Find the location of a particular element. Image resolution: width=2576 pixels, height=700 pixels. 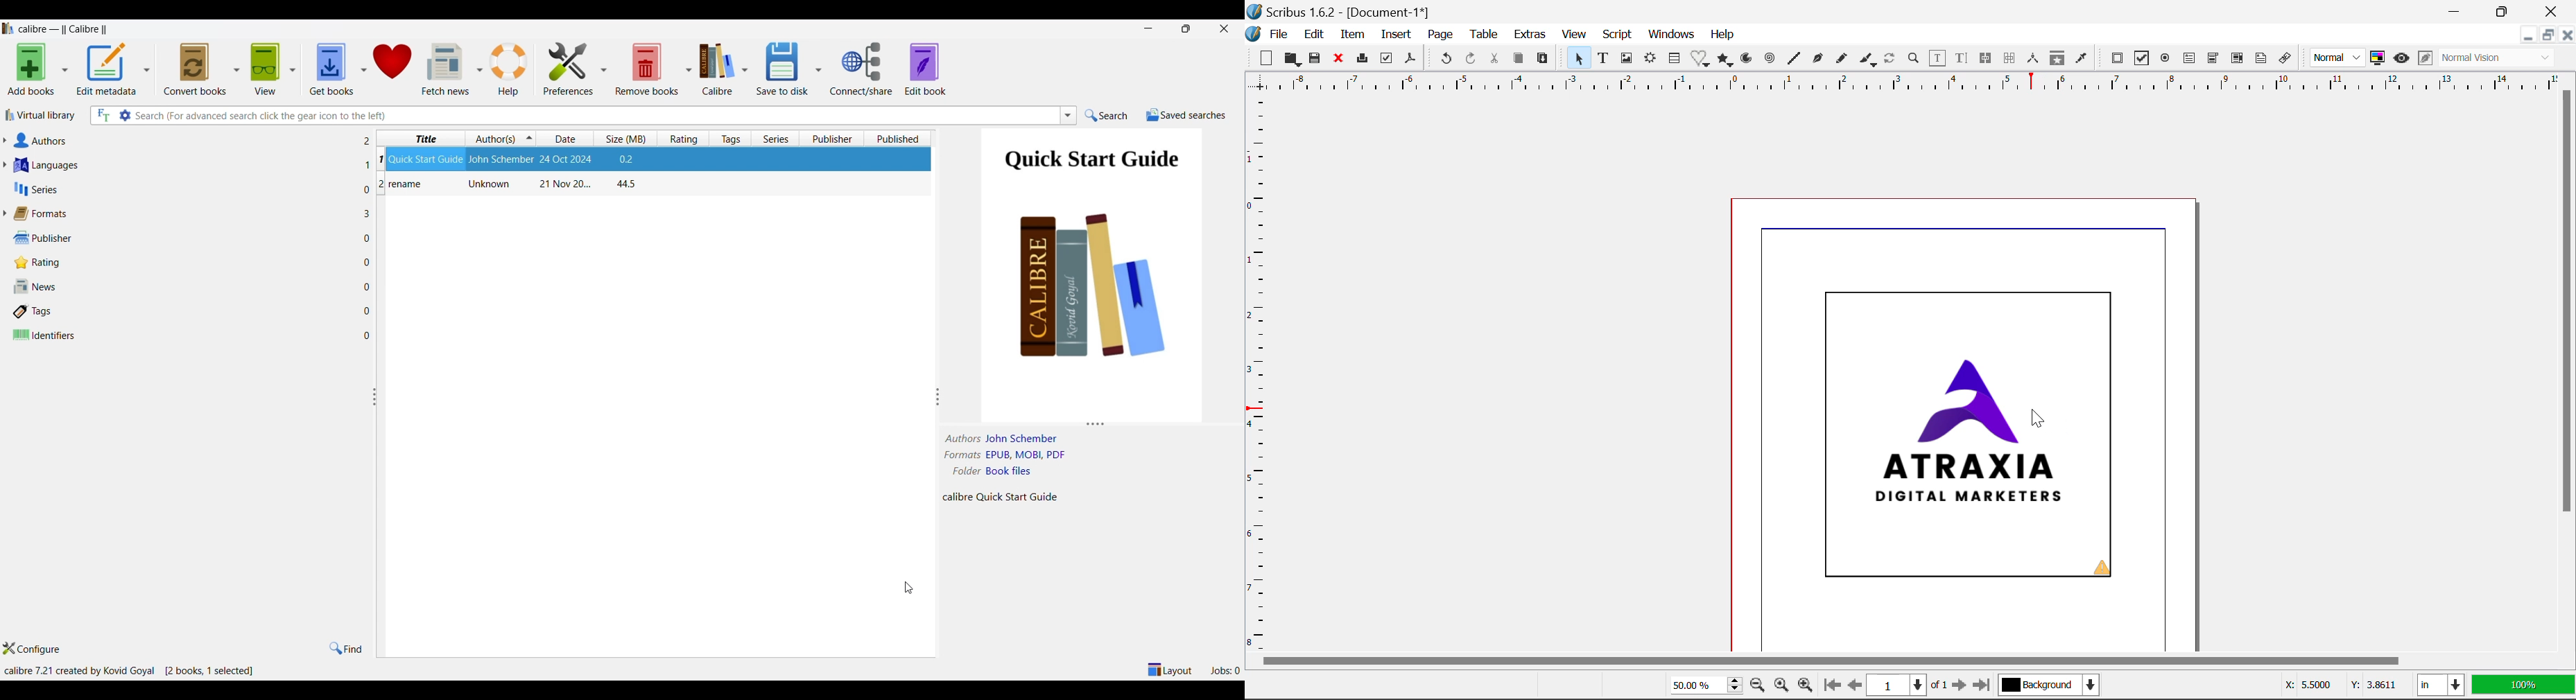

Publisher column is located at coordinates (835, 138).